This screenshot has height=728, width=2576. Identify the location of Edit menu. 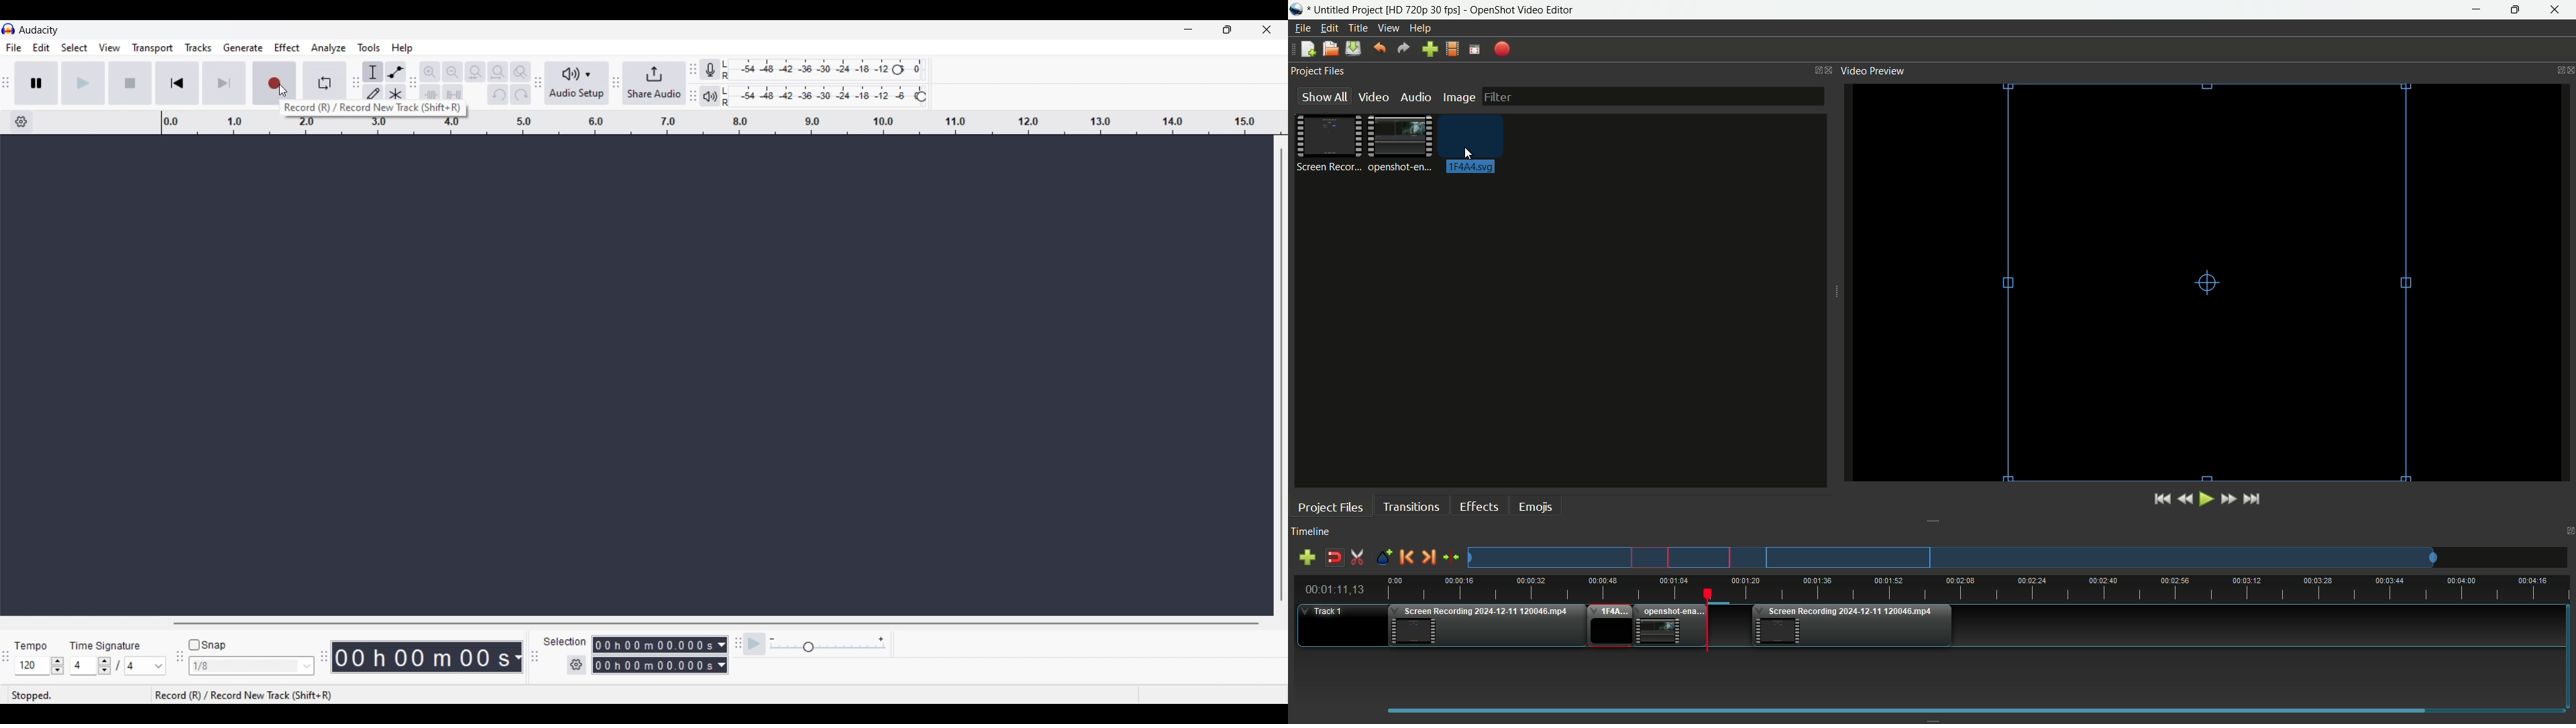
(42, 48).